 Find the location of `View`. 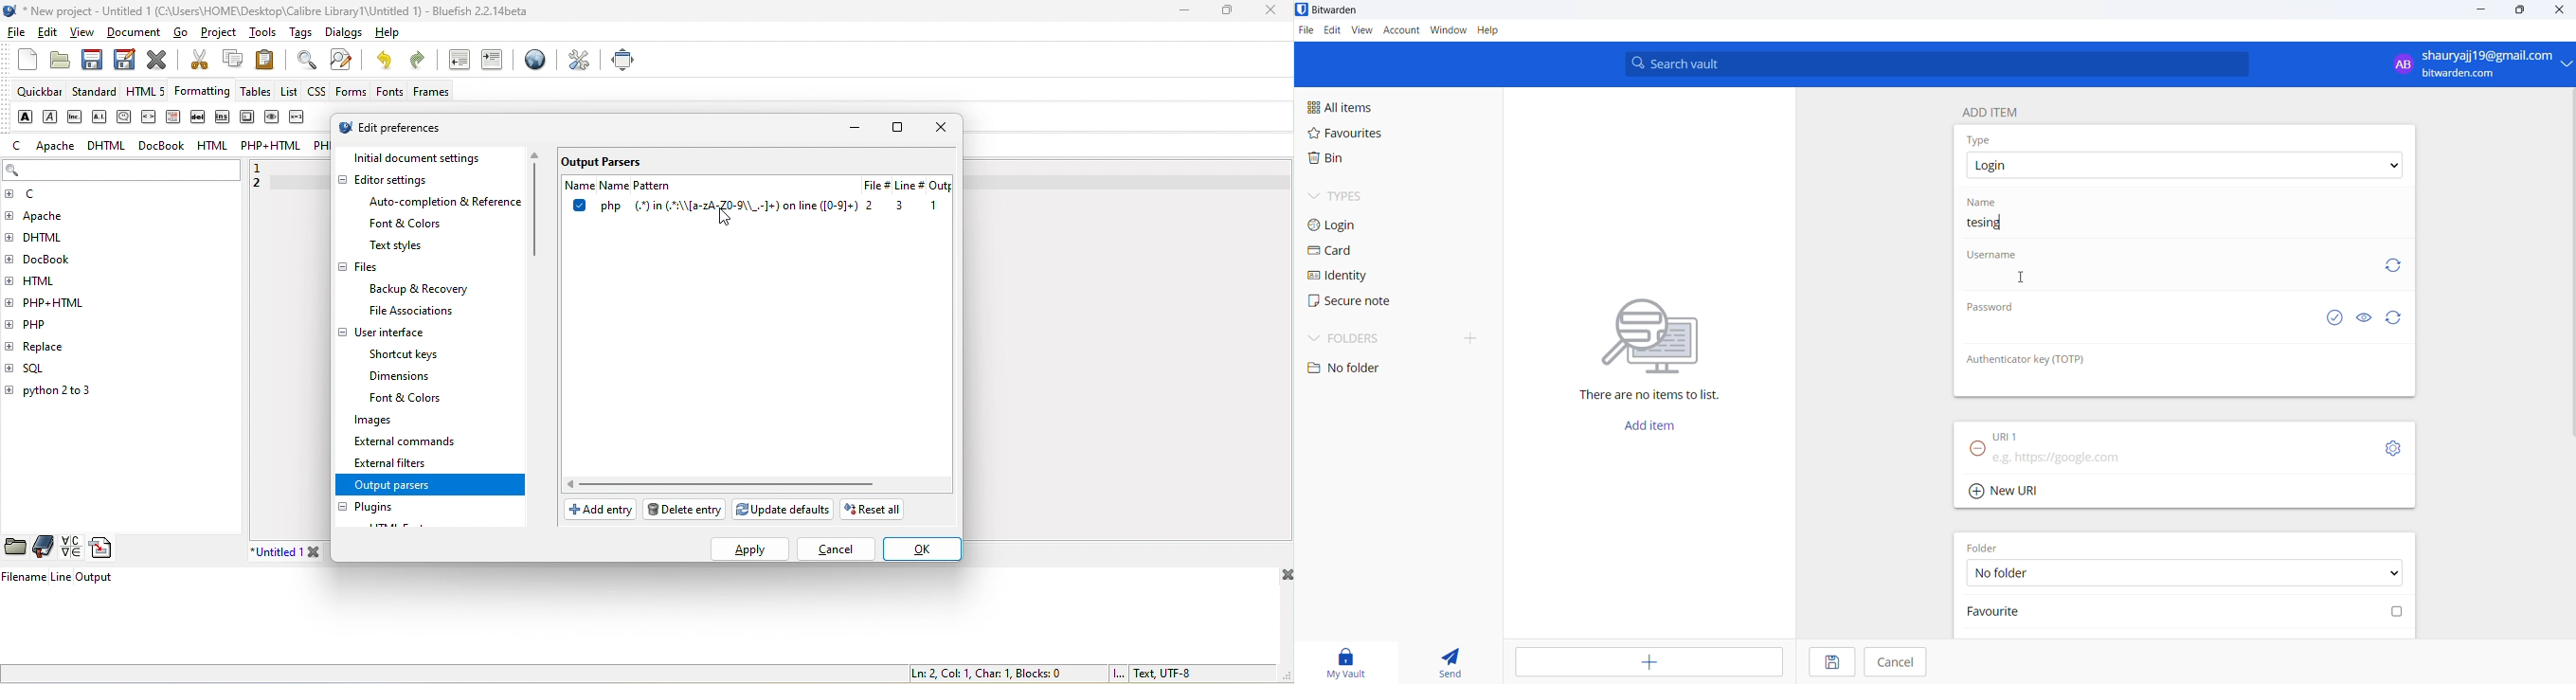

View is located at coordinates (1363, 31).